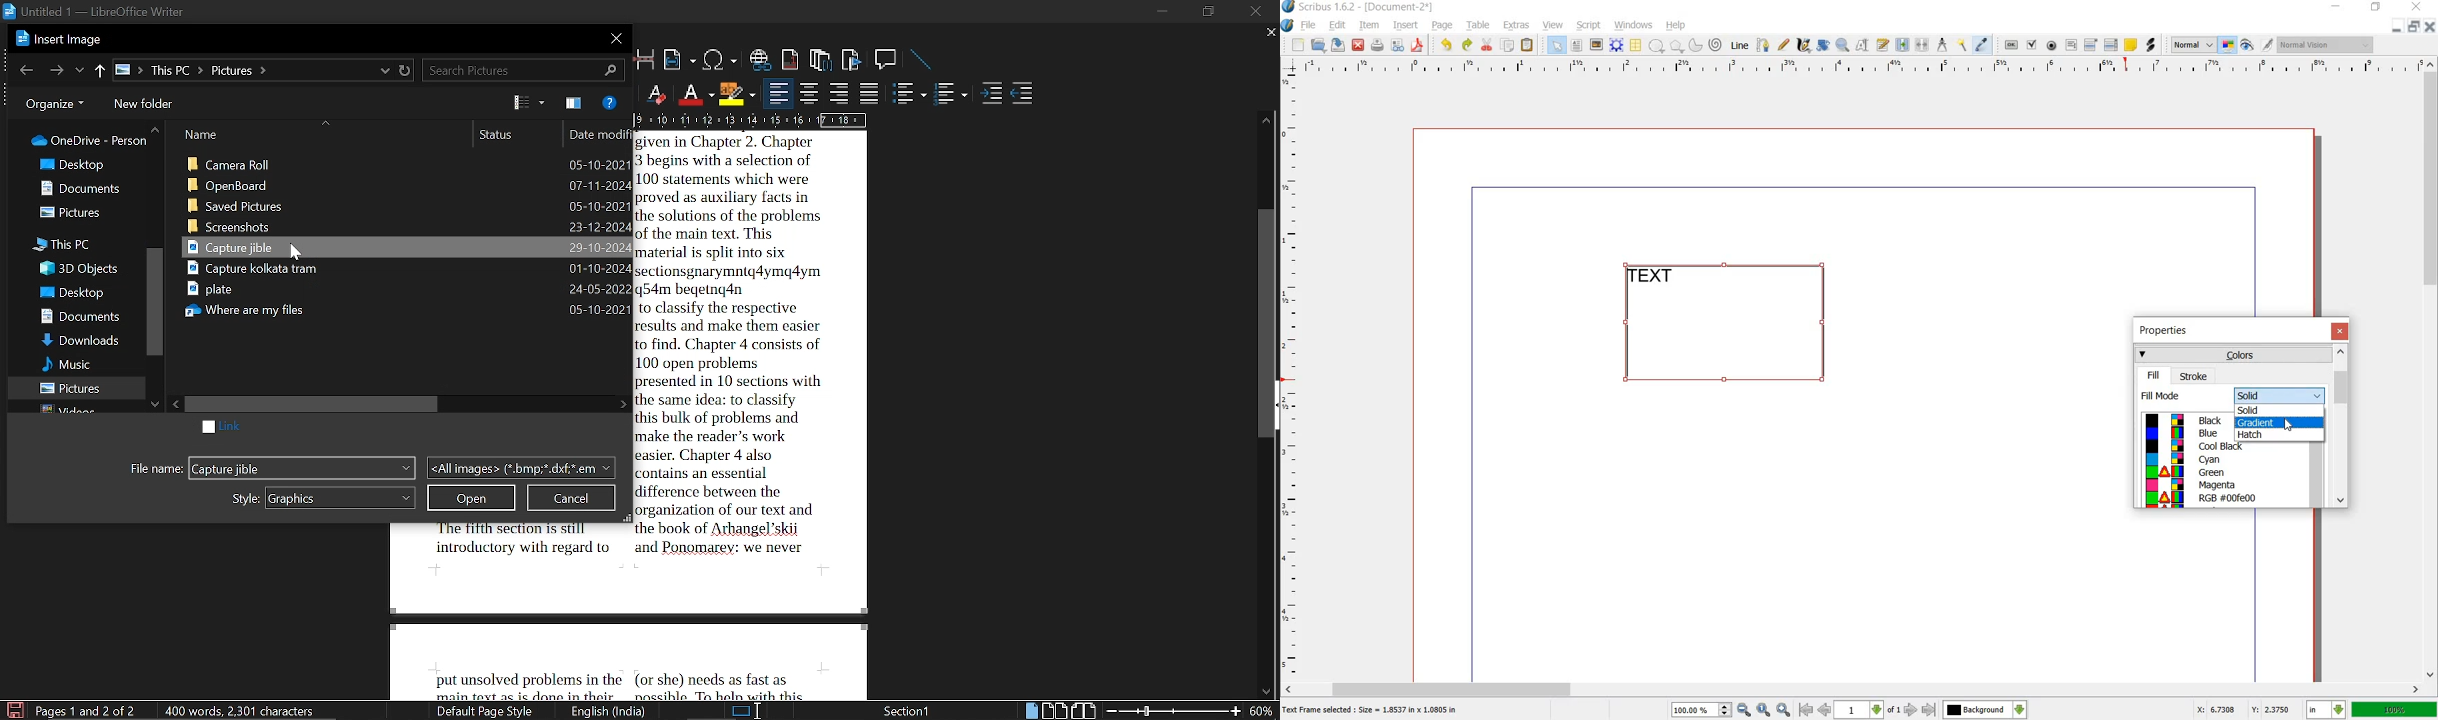 This screenshot has height=728, width=2464. What do you see at coordinates (13, 710) in the screenshot?
I see `save` at bounding box center [13, 710].